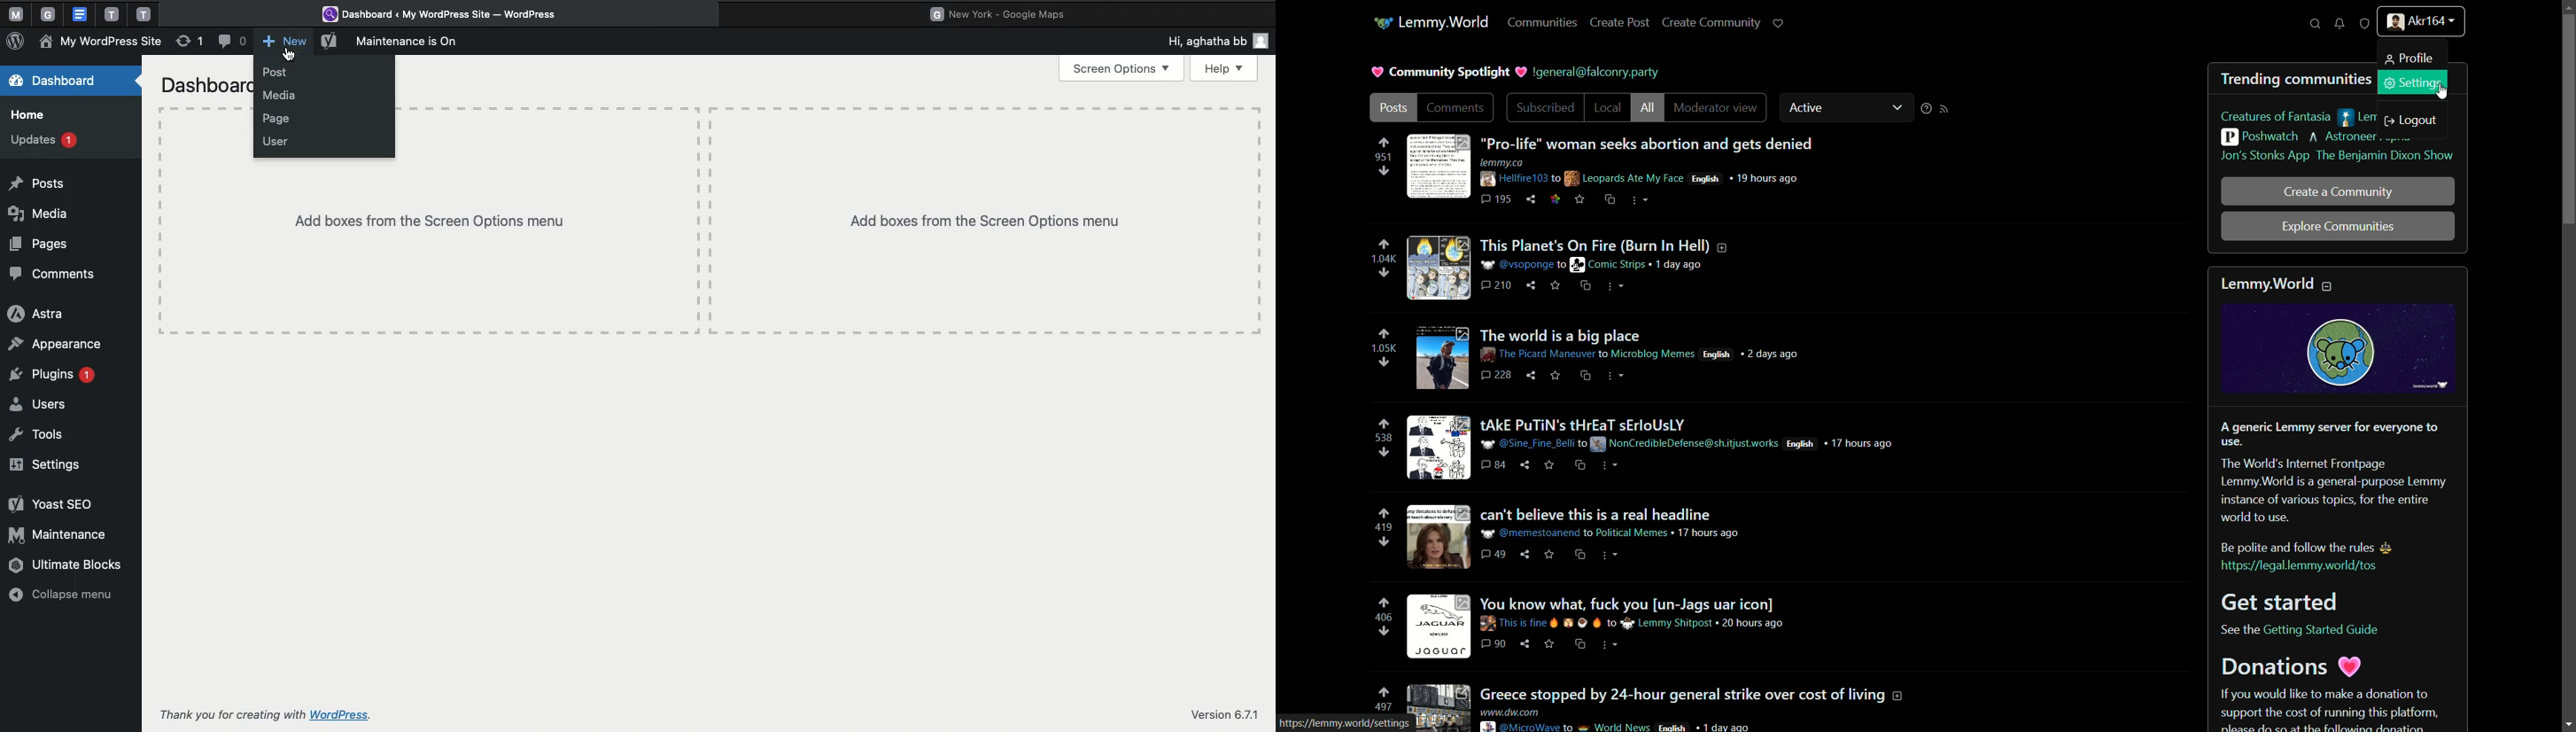 The height and width of the screenshot is (756, 2576). Describe the element at coordinates (1384, 542) in the screenshot. I see `downvote` at that location.